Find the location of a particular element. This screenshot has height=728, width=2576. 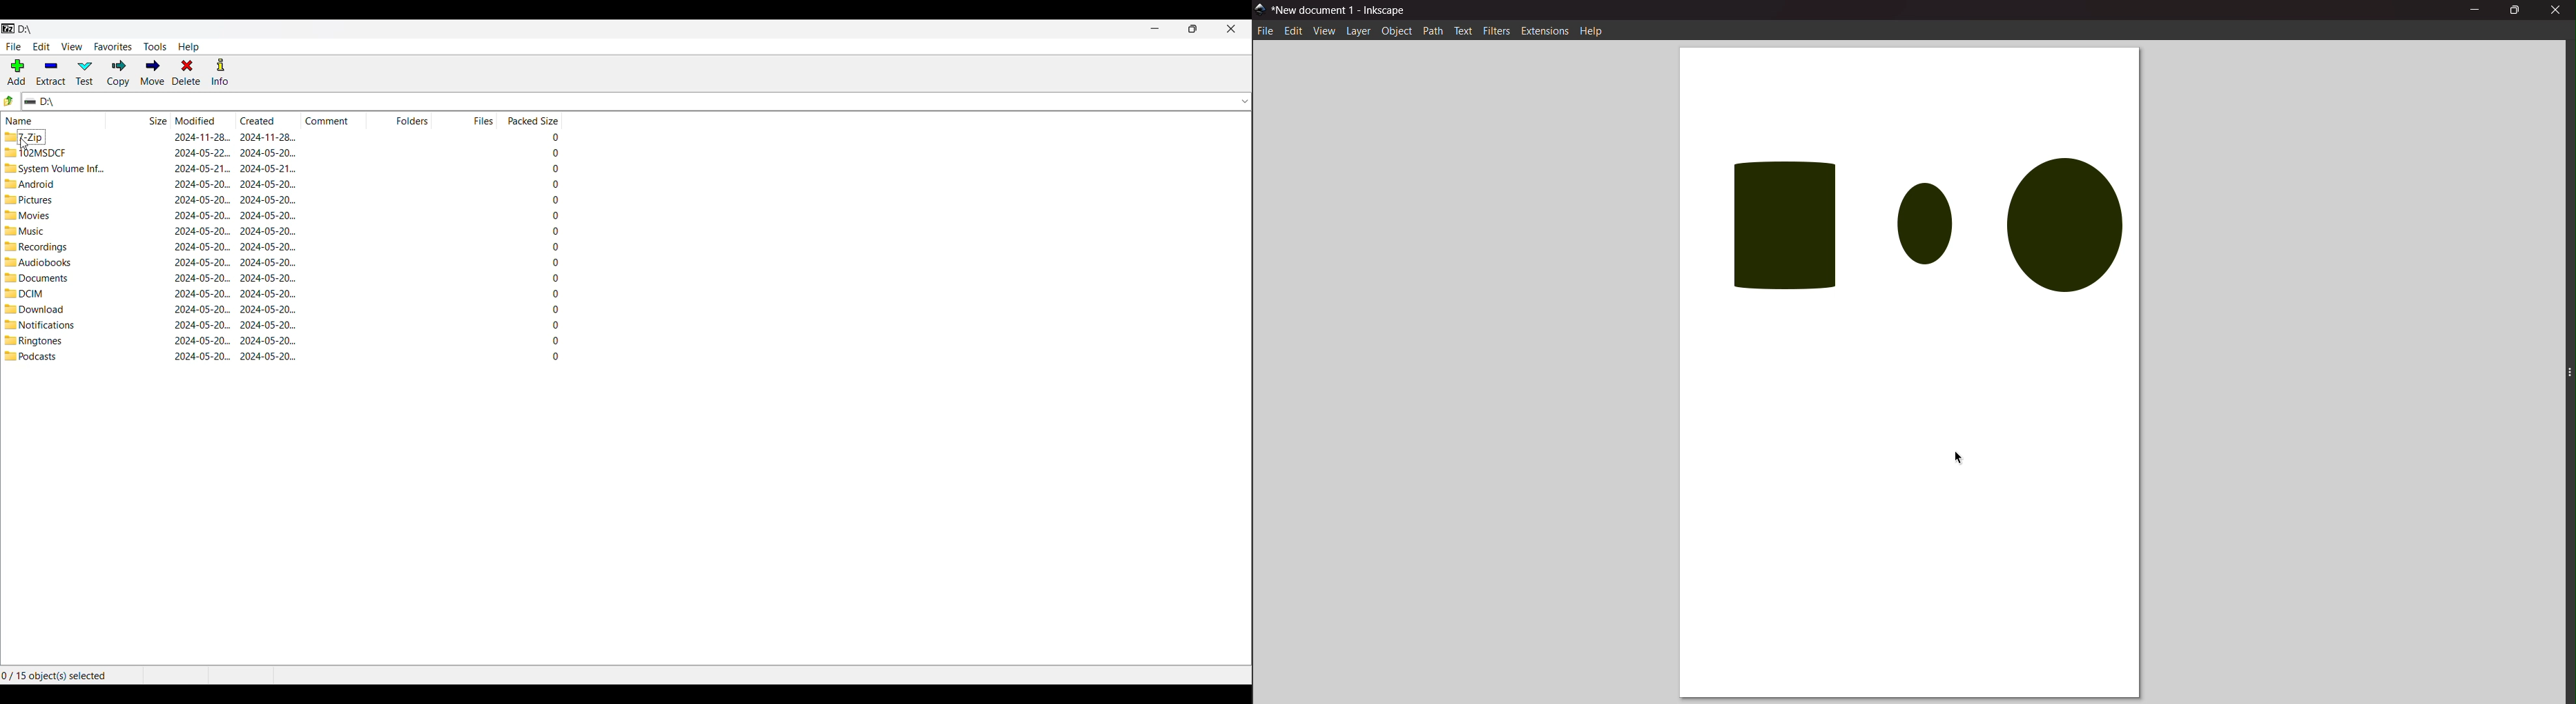

modified date & time is located at coordinates (203, 215).